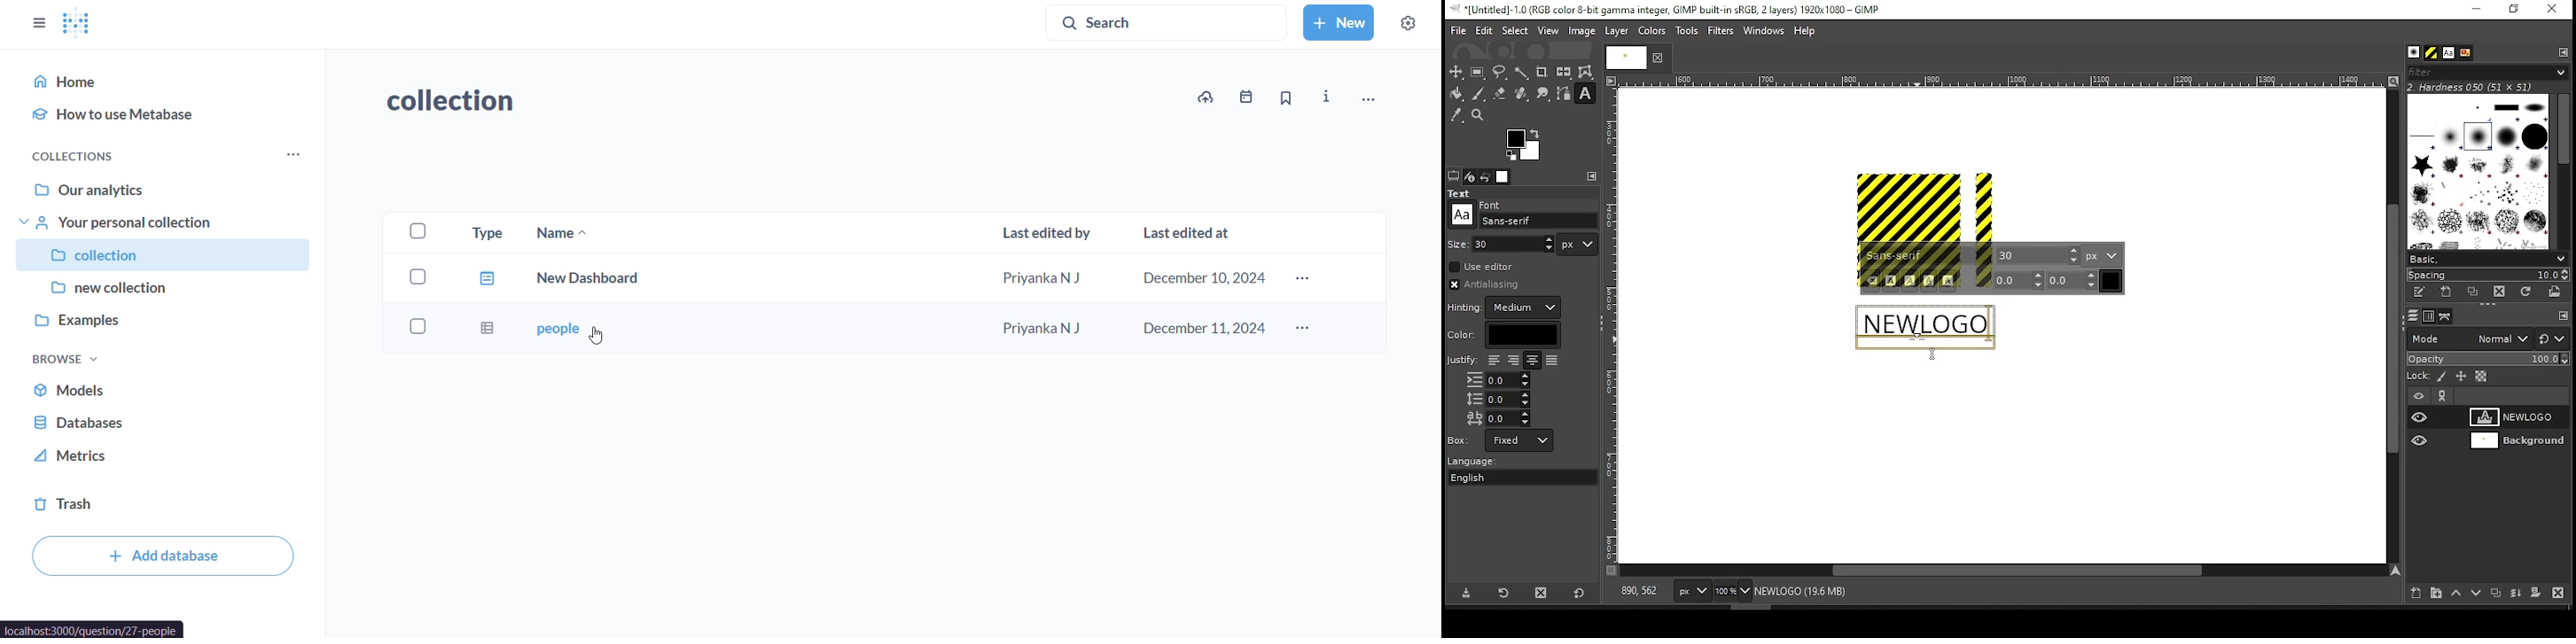  I want to click on database, so click(164, 424).